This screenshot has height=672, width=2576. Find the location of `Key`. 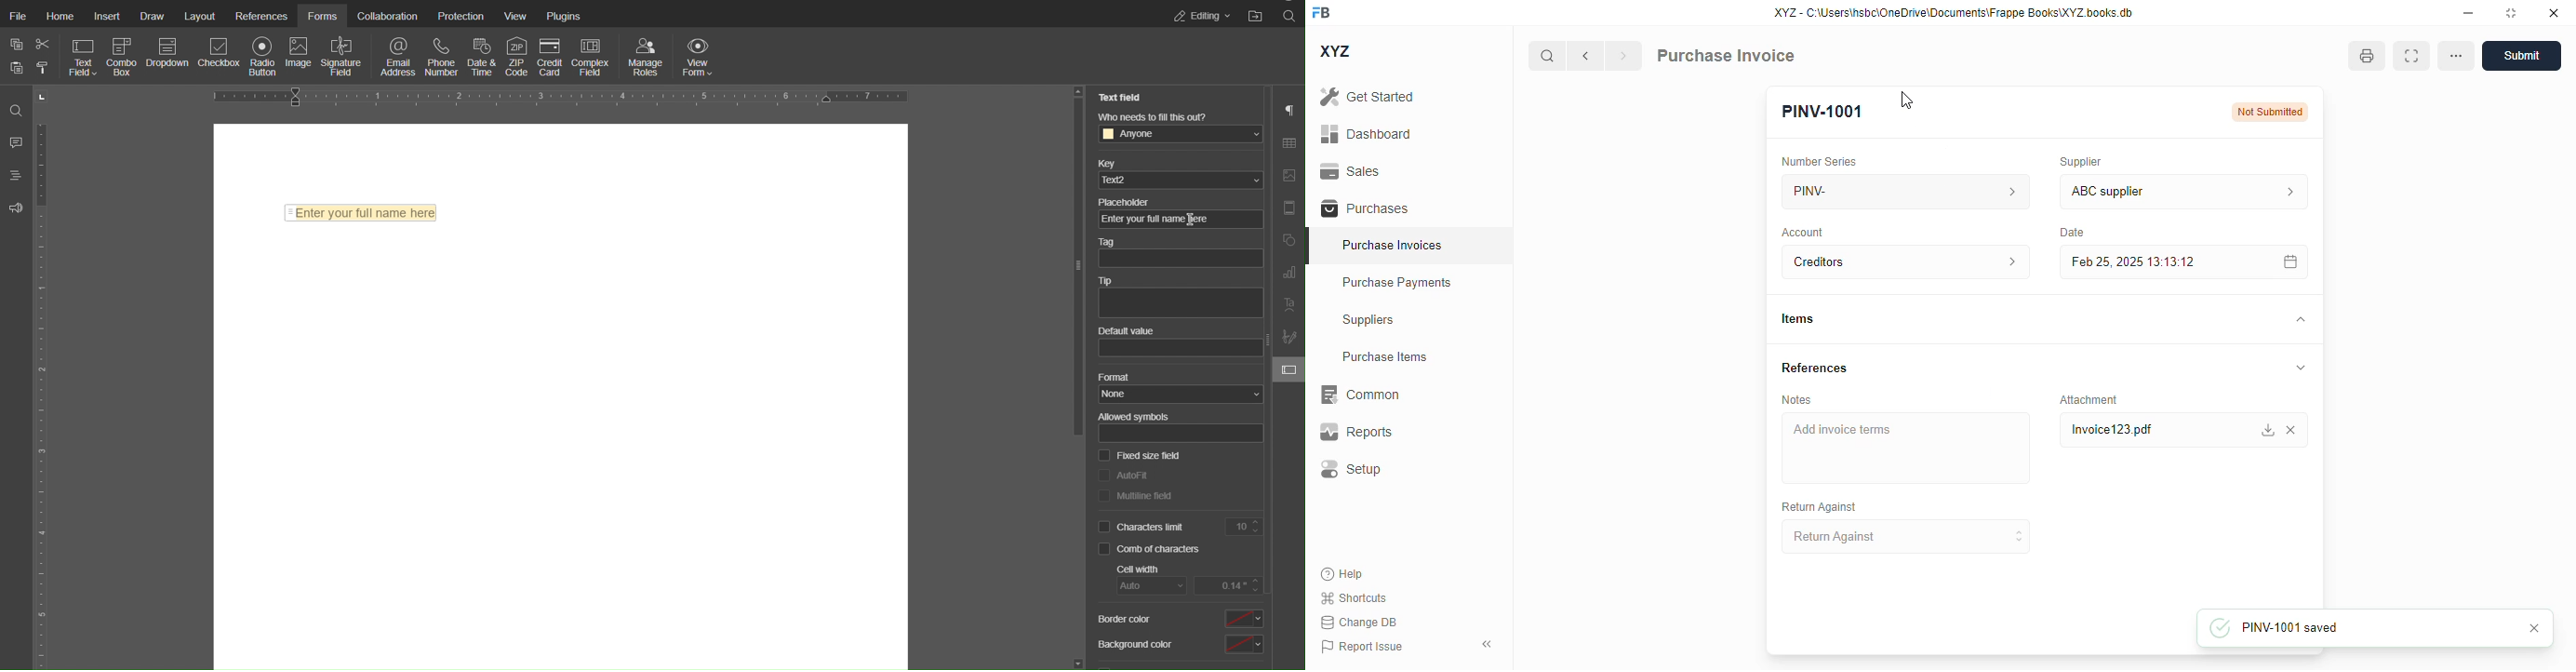

Key is located at coordinates (1178, 173).